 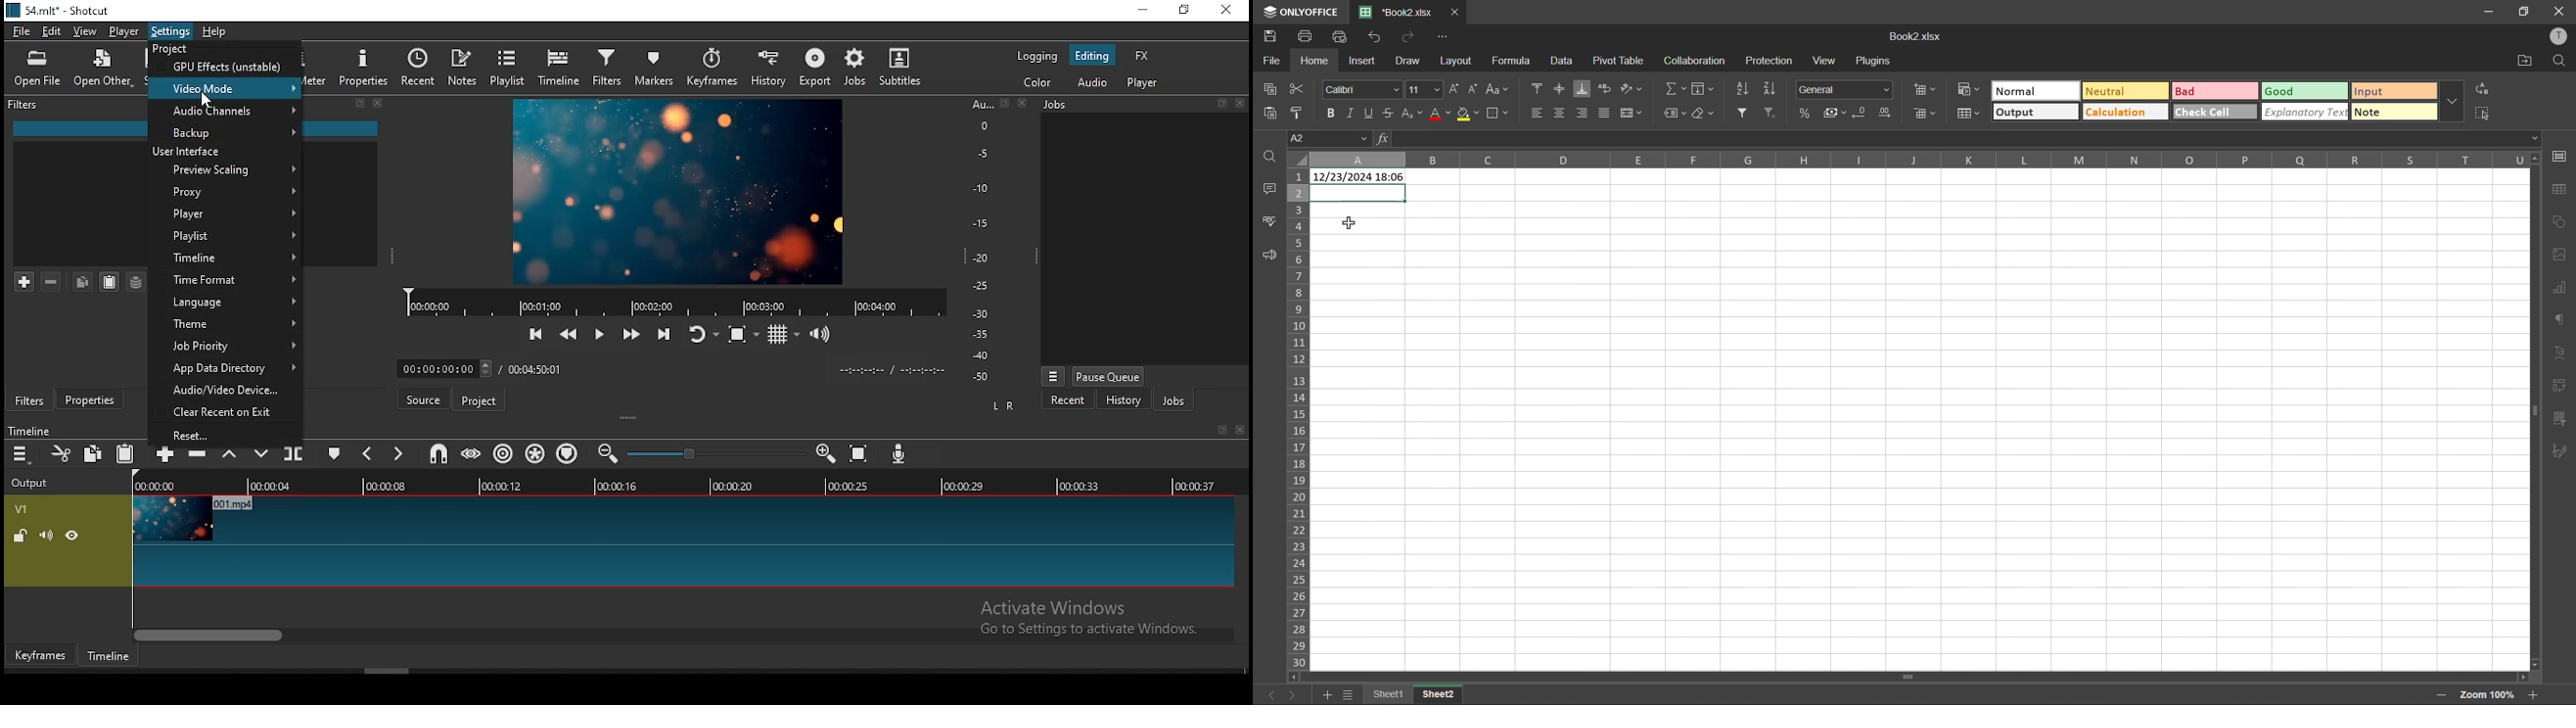 What do you see at coordinates (2559, 419) in the screenshot?
I see `slicer` at bounding box center [2559, 419].